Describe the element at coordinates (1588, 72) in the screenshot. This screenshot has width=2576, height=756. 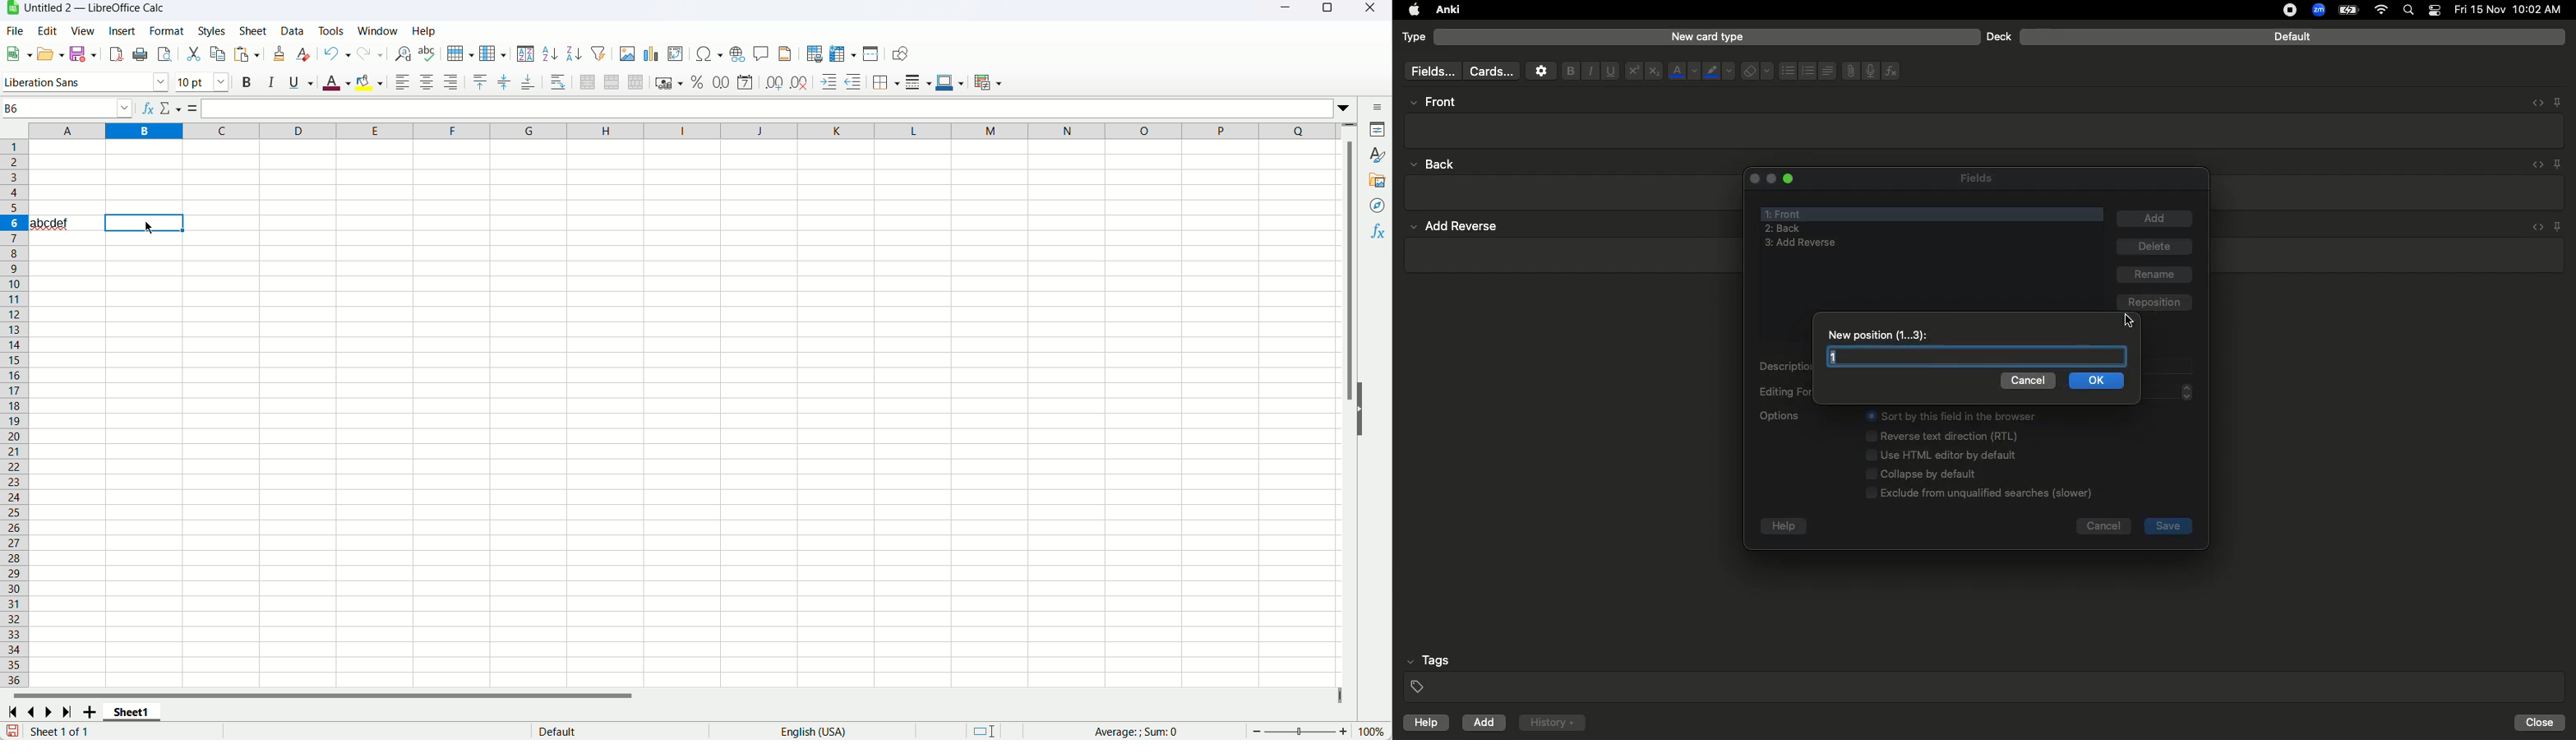
I see `Italics` at that location.